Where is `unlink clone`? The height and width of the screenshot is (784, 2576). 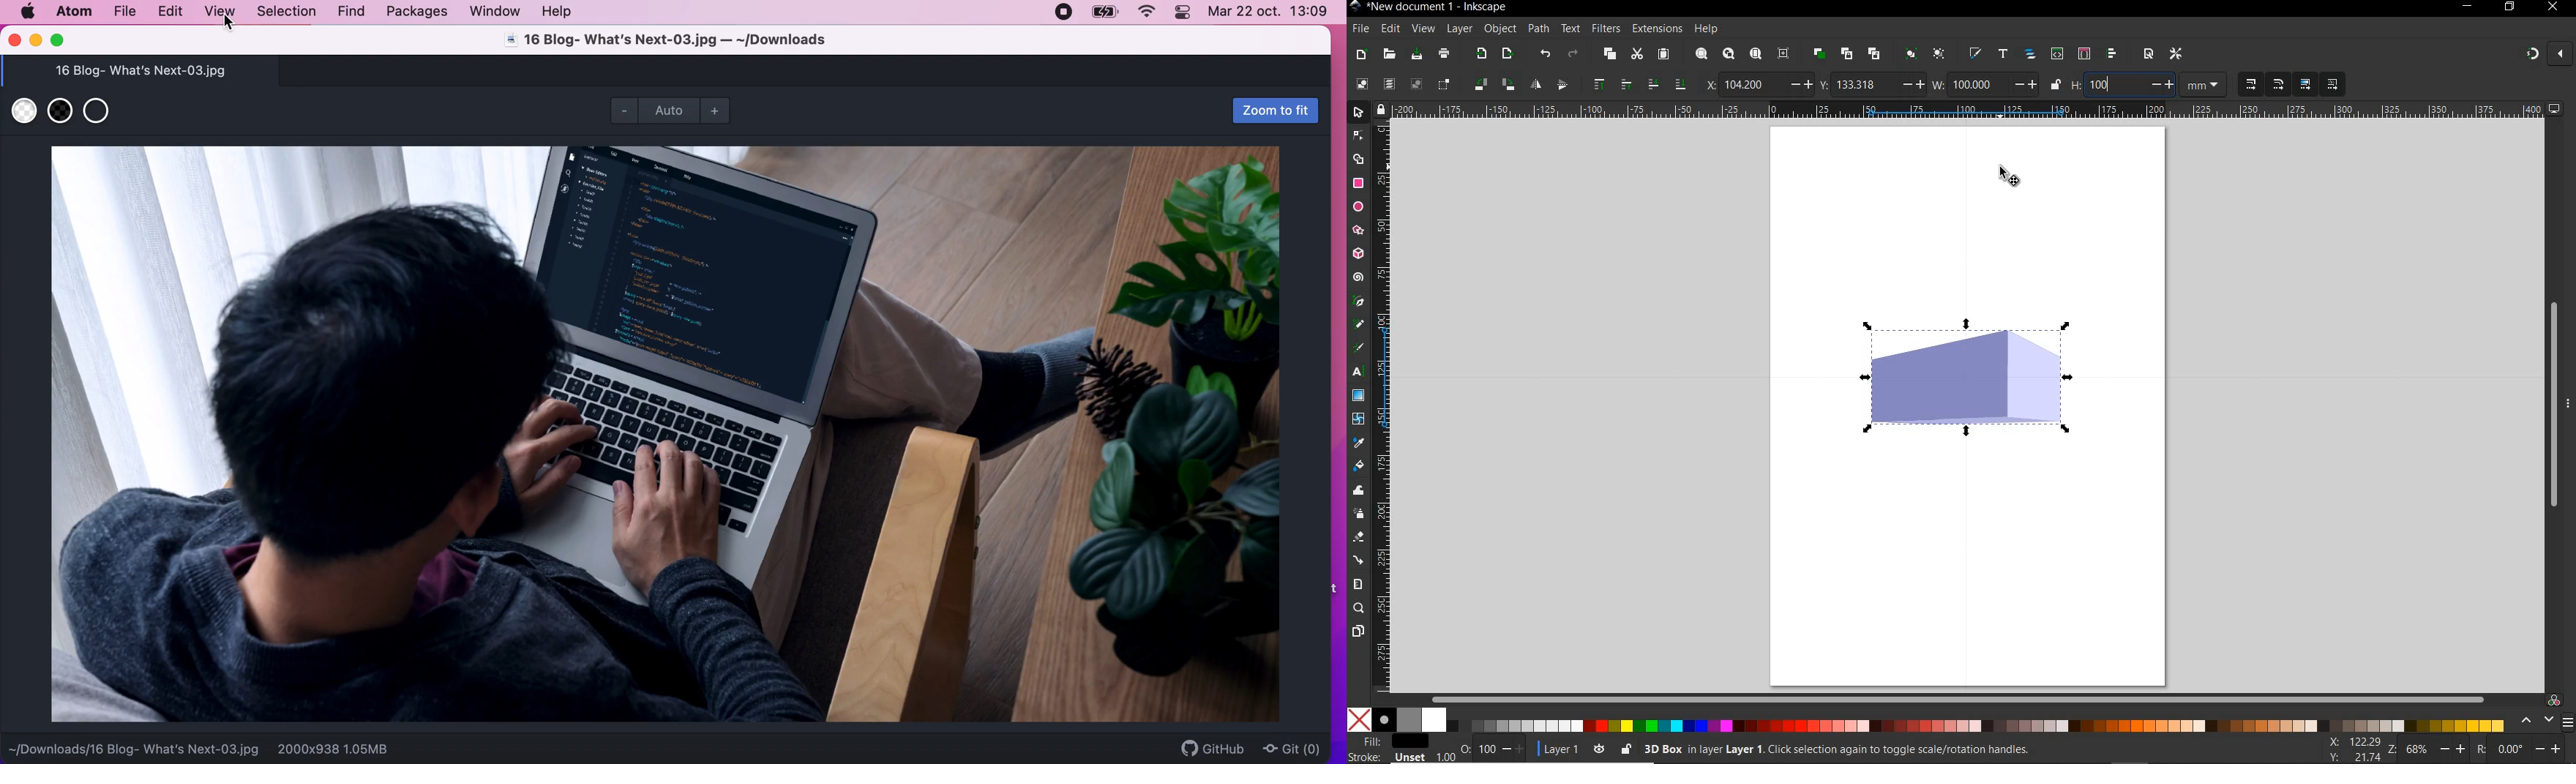 unlink clone is located at coordinates (1873, 53).